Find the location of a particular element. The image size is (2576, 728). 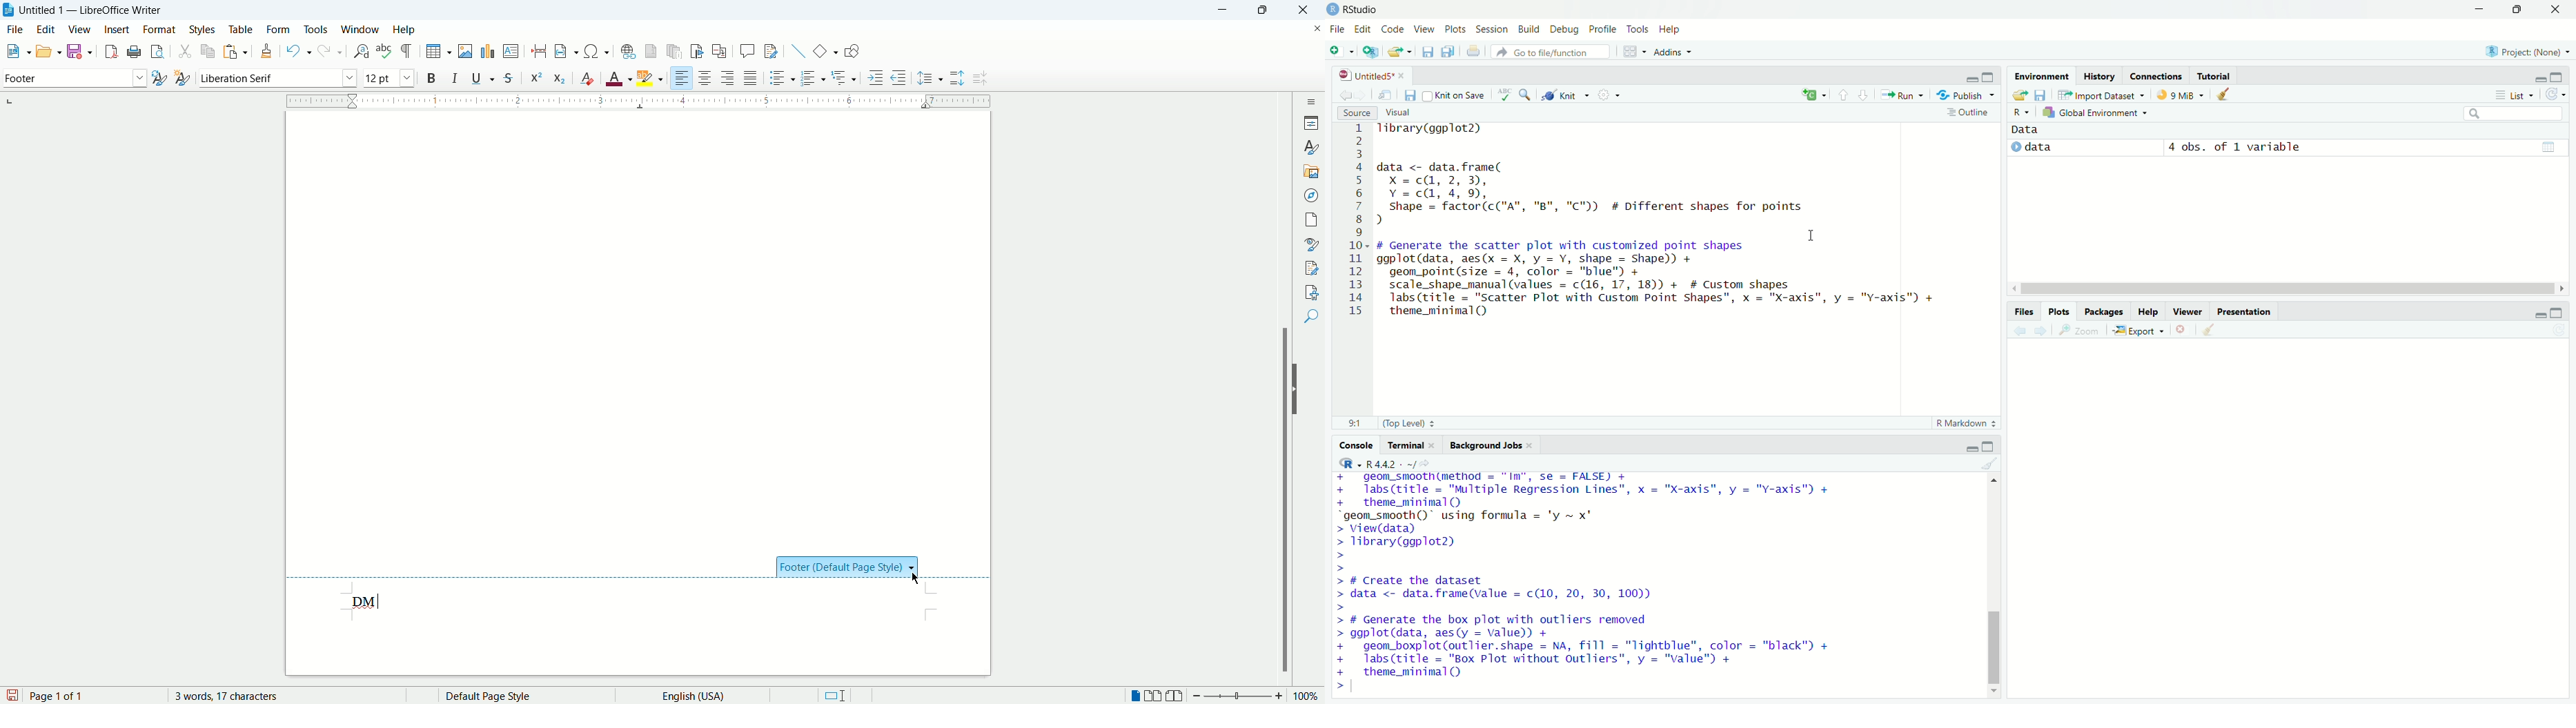

insert comment is located at coordinates (747, 50).